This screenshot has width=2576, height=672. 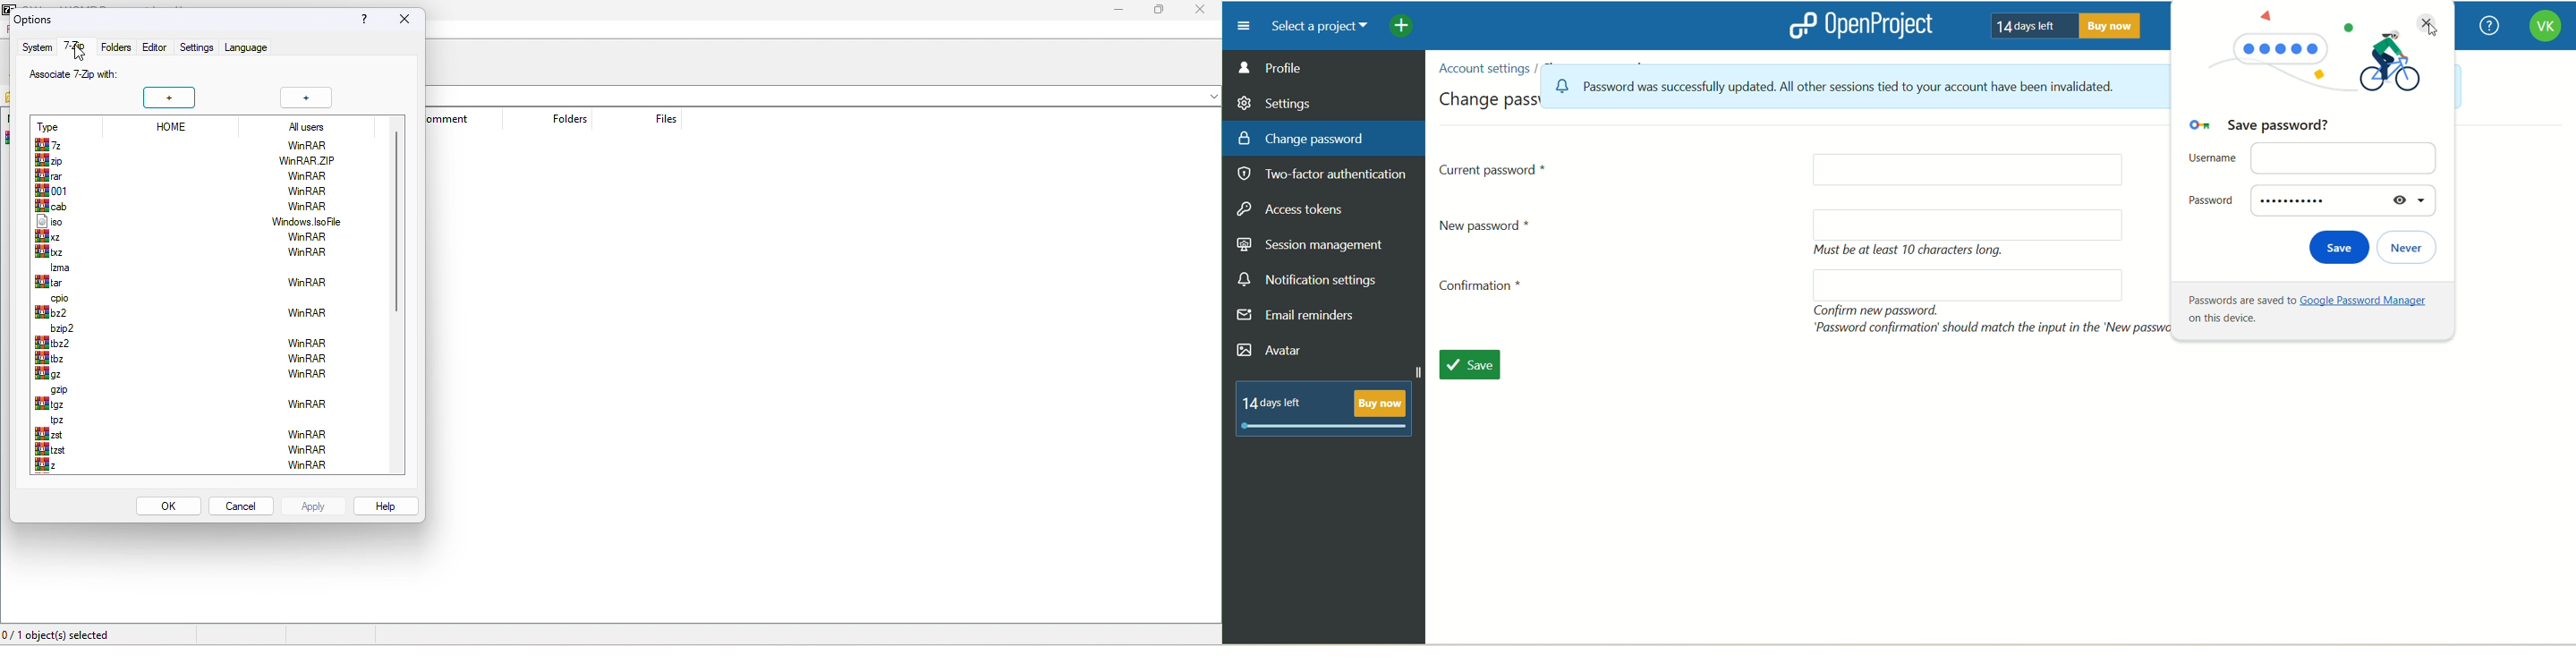 I want to click on editor, so click(x=156, y=47).